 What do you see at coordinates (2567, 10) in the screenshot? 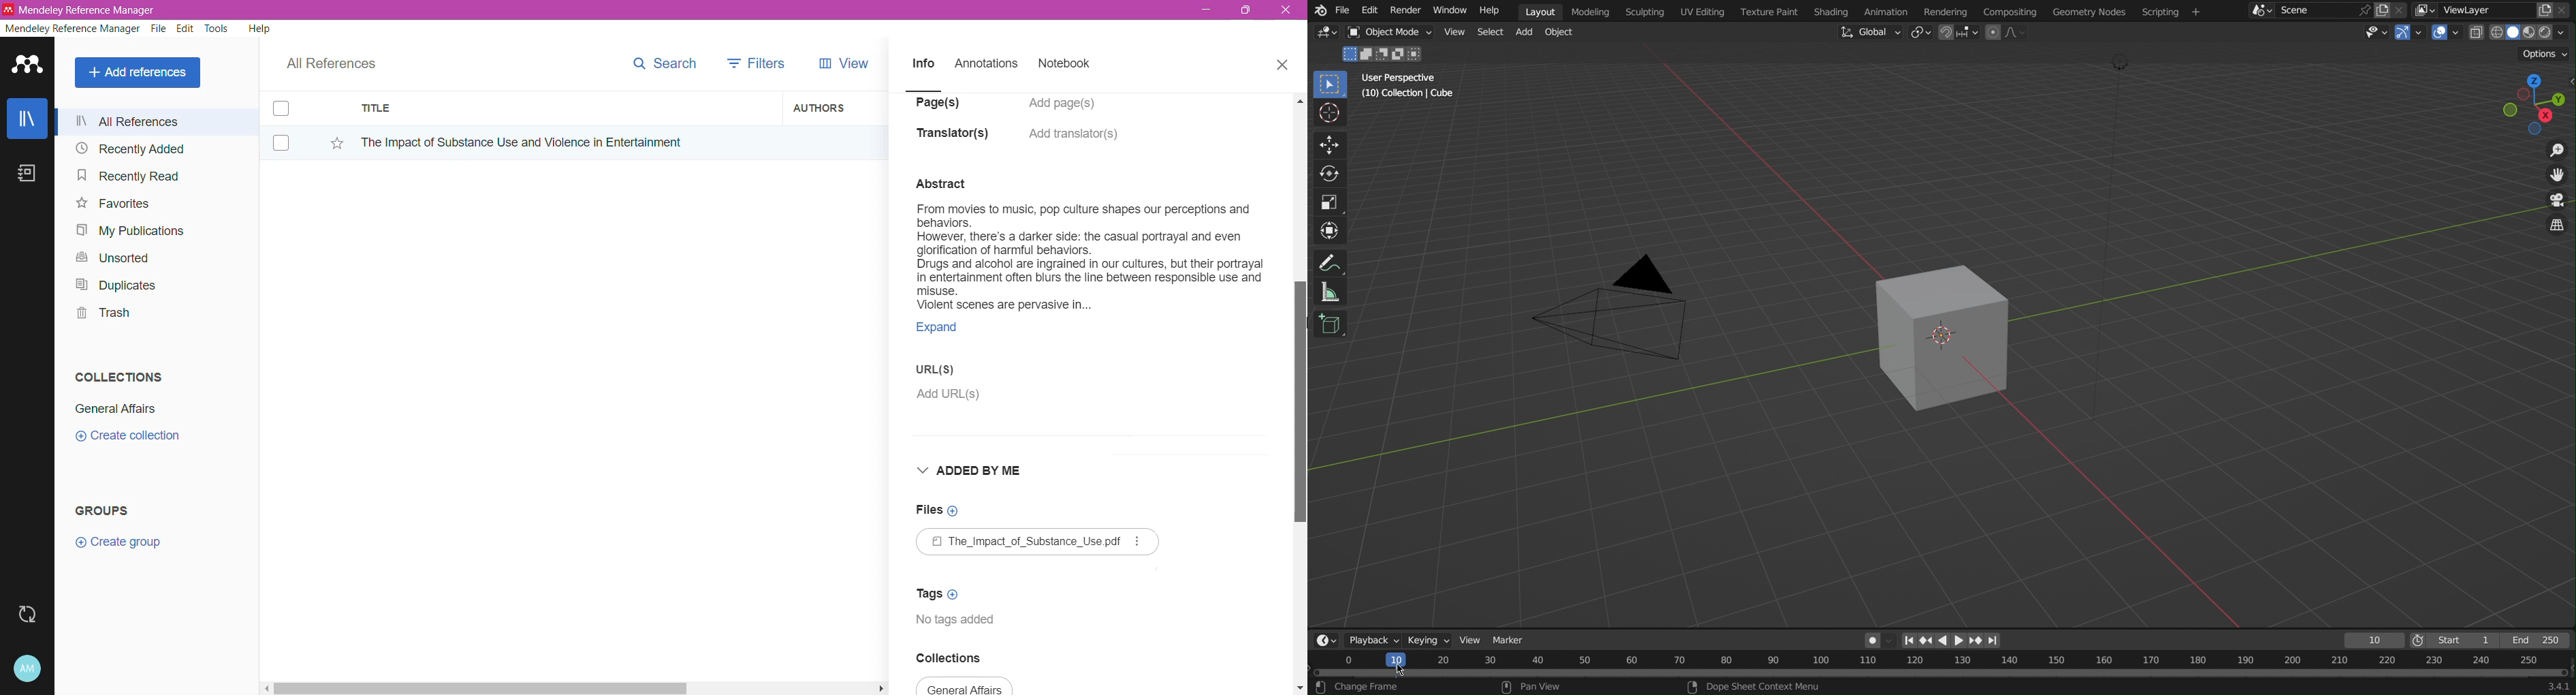
I see `Close` at bounding box center [2567, 10].